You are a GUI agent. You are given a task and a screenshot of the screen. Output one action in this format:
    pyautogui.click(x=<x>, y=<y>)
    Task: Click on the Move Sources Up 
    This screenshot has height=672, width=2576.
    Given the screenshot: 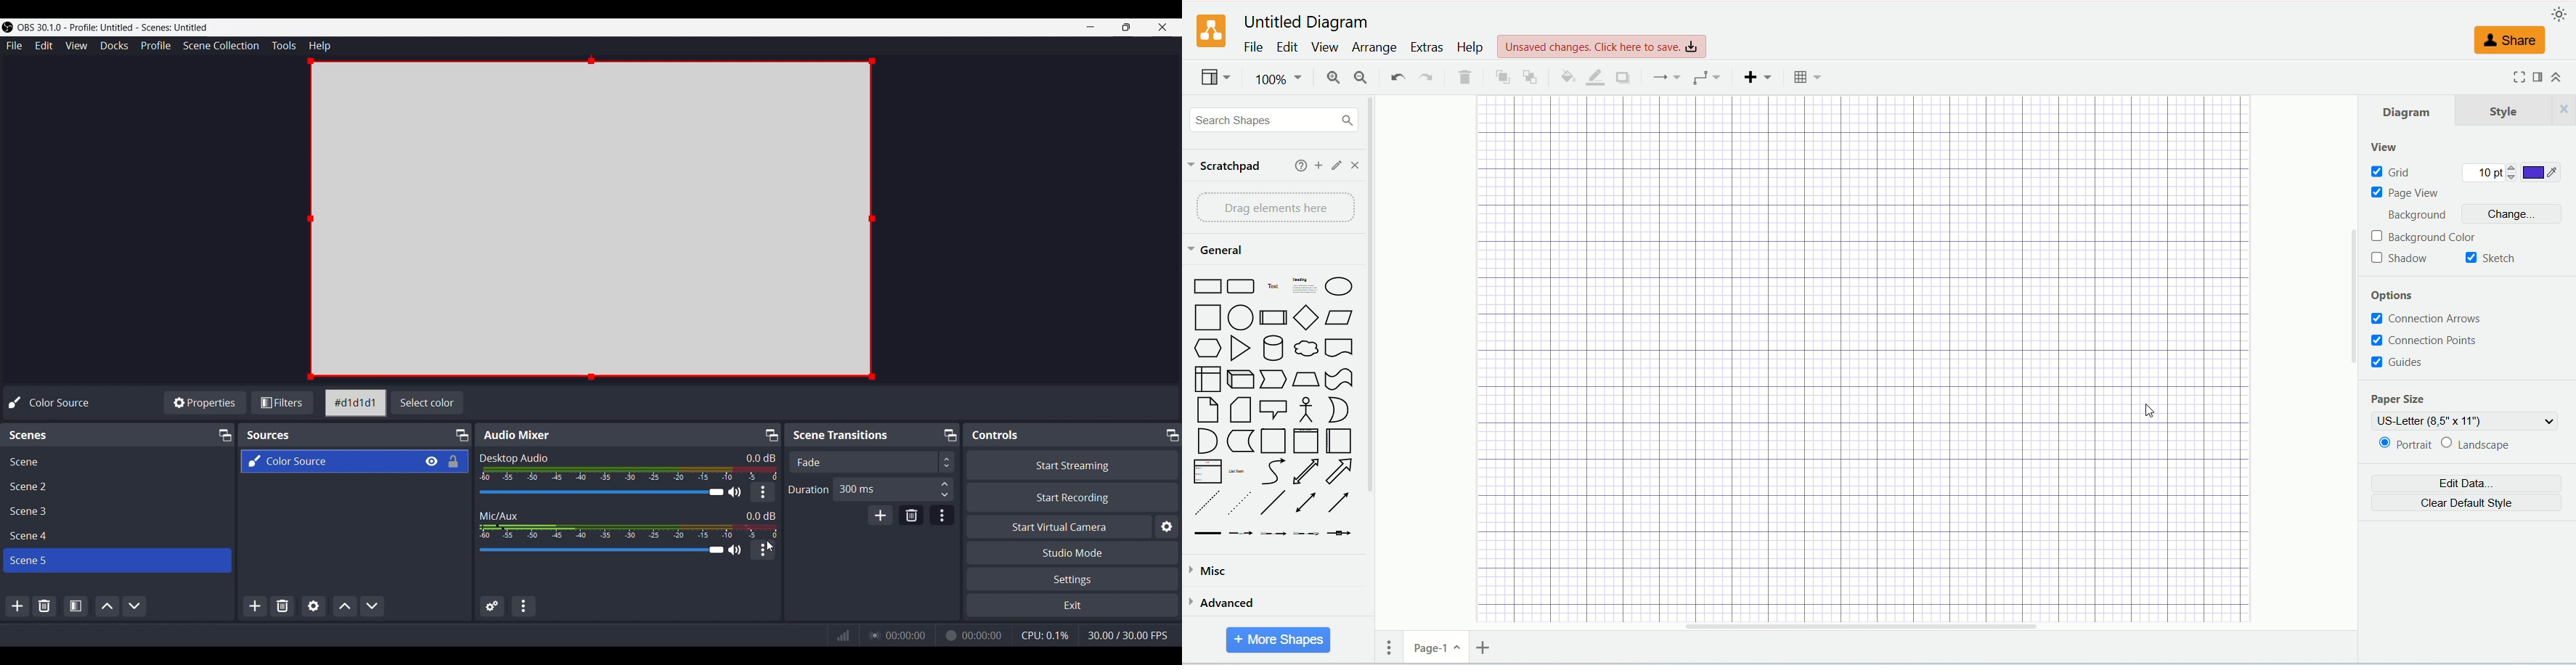 What is the action you would take?
    pyautogui.click(x=344, y=607)
    